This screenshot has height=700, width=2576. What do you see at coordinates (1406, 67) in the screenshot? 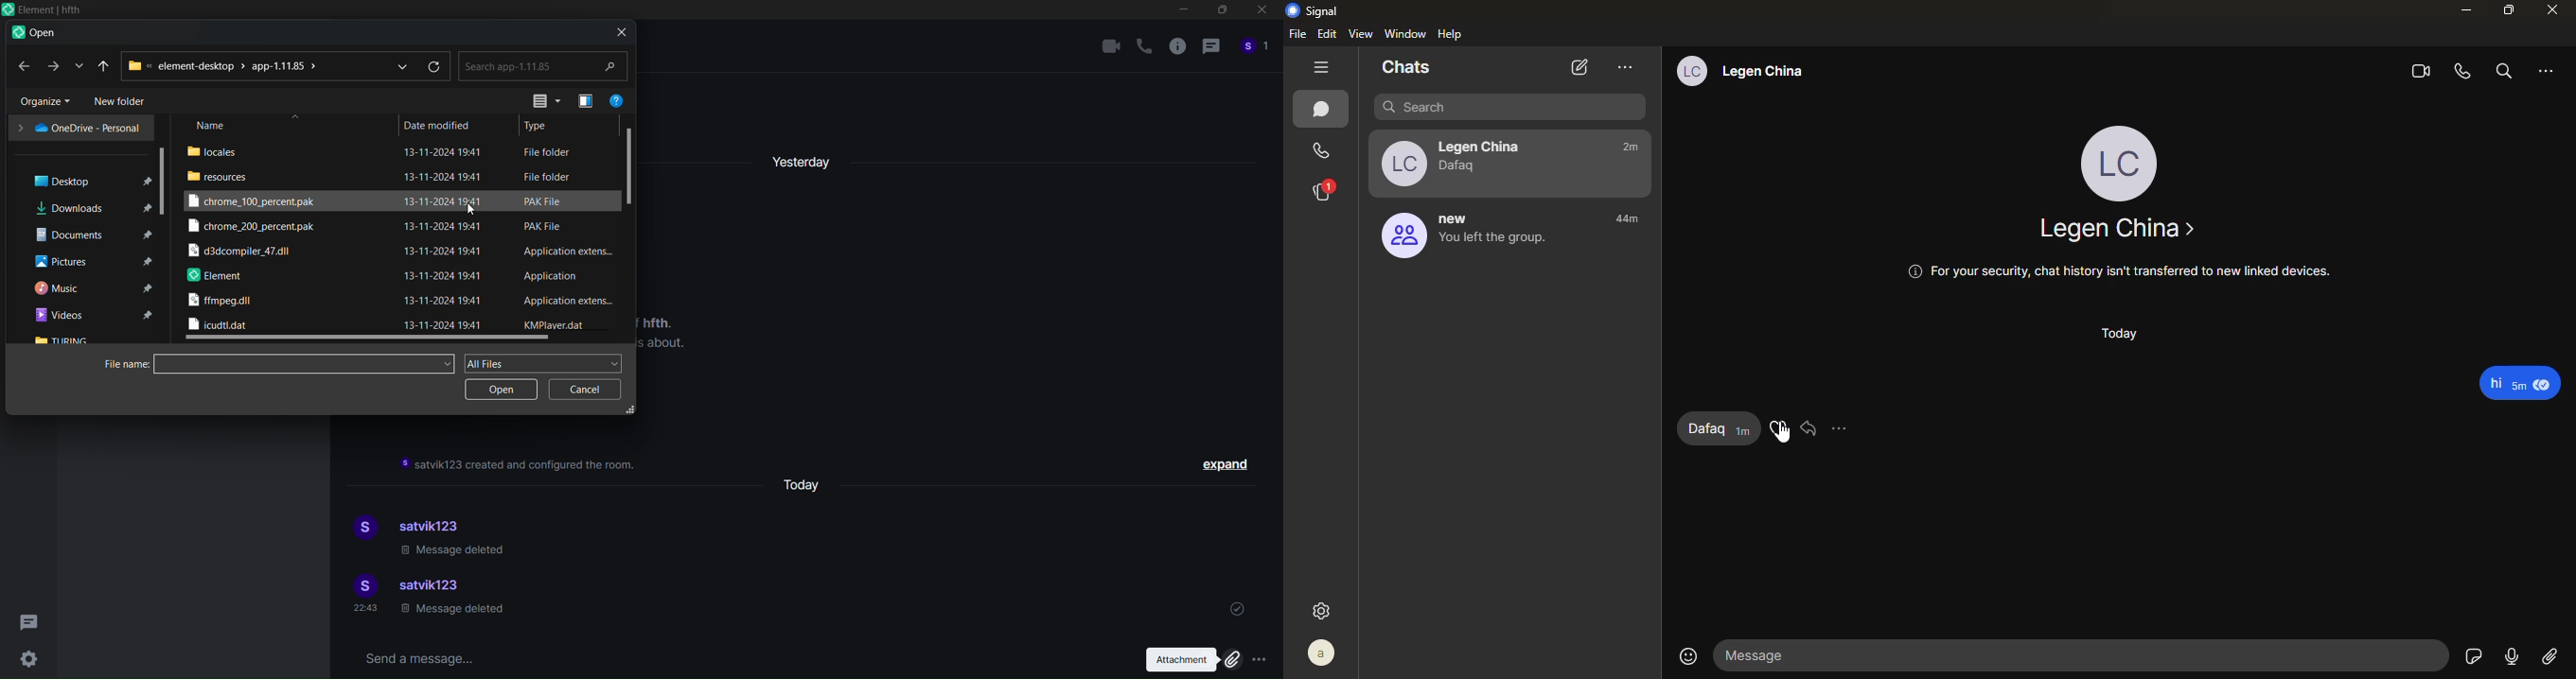
I see `chats` at bounding box center [1406, 67].